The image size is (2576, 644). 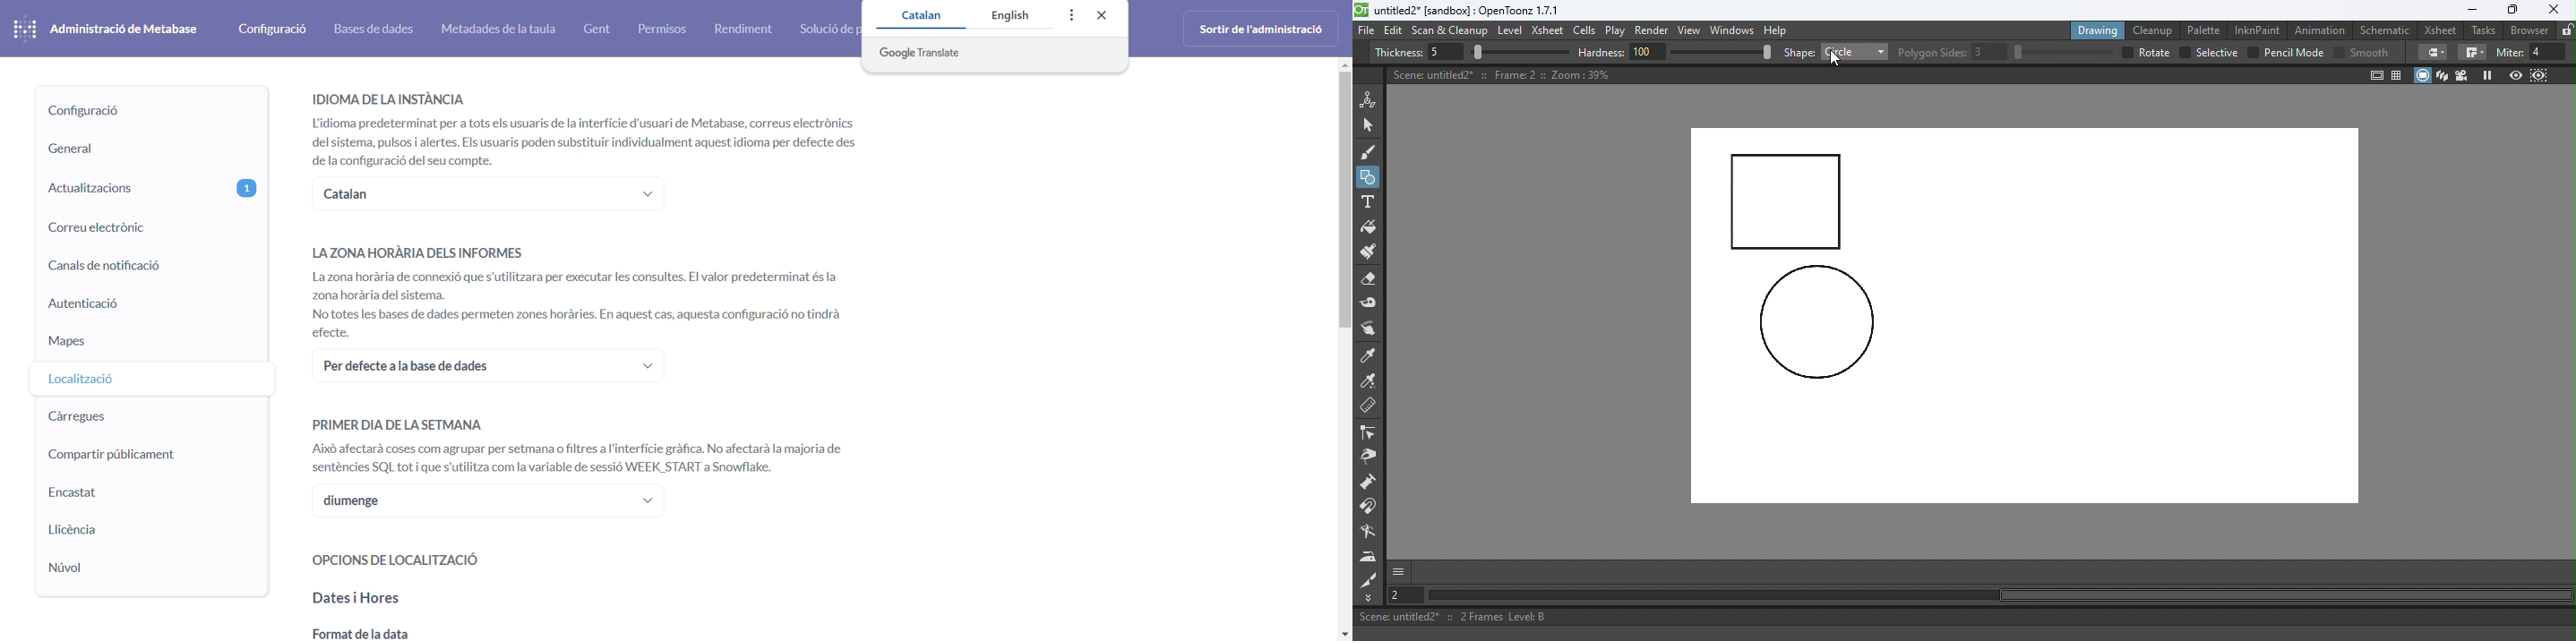 What do you see at coordinates (398, 561) in the screenshot?
I see `OPCIONS DE LOCALITZACIO` at bounding box center [398, 561].